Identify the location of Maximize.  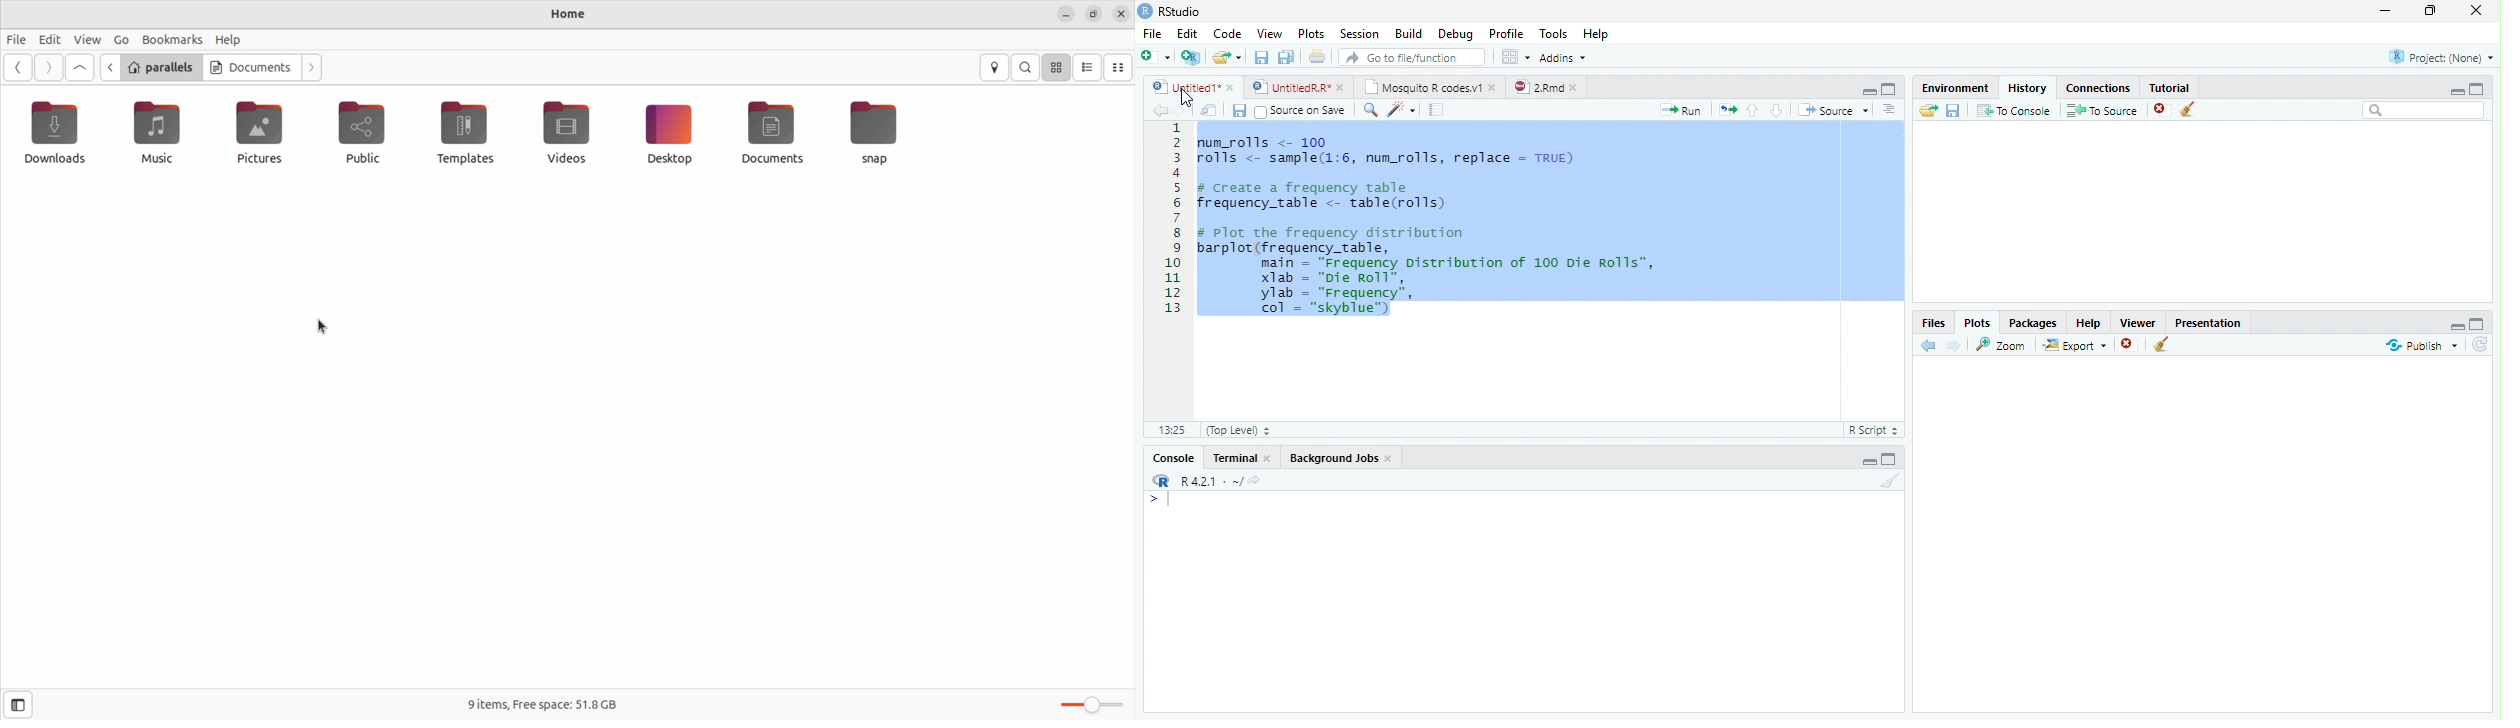
(2431, 11).